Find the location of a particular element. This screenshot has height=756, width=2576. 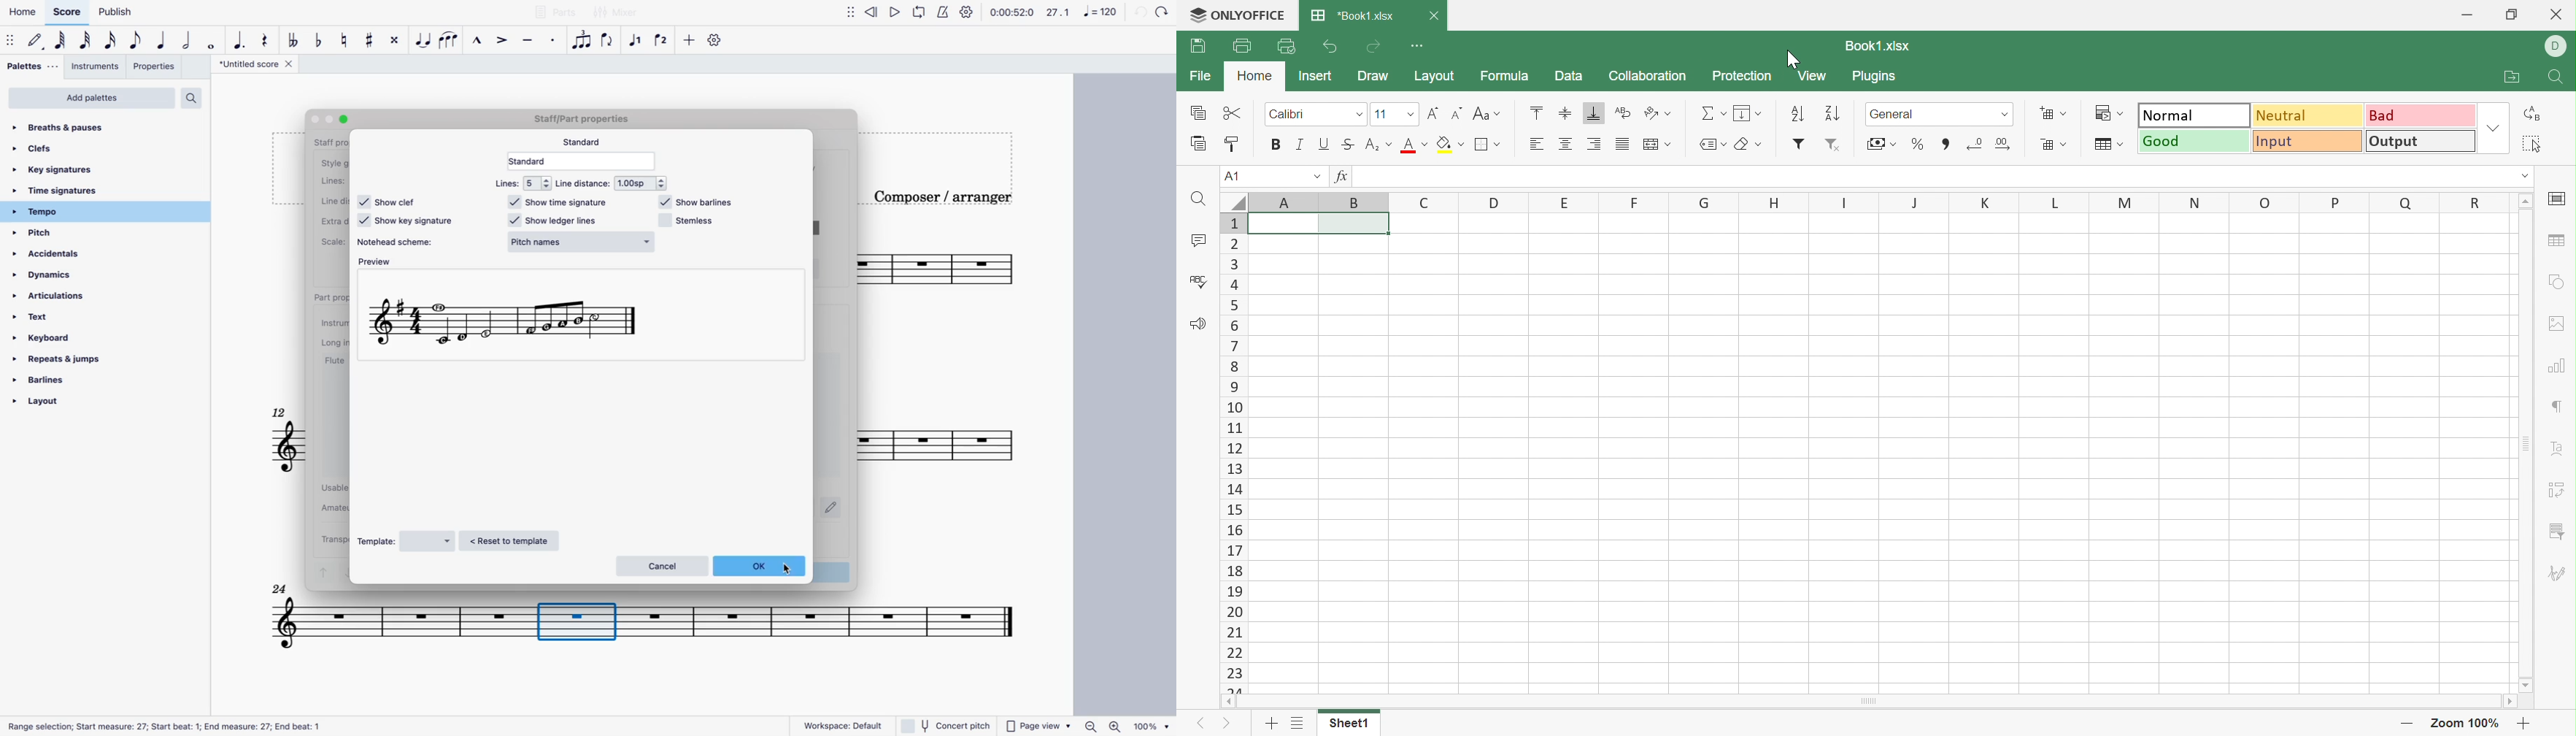

Image settings is located at coordinates (2556, 324).